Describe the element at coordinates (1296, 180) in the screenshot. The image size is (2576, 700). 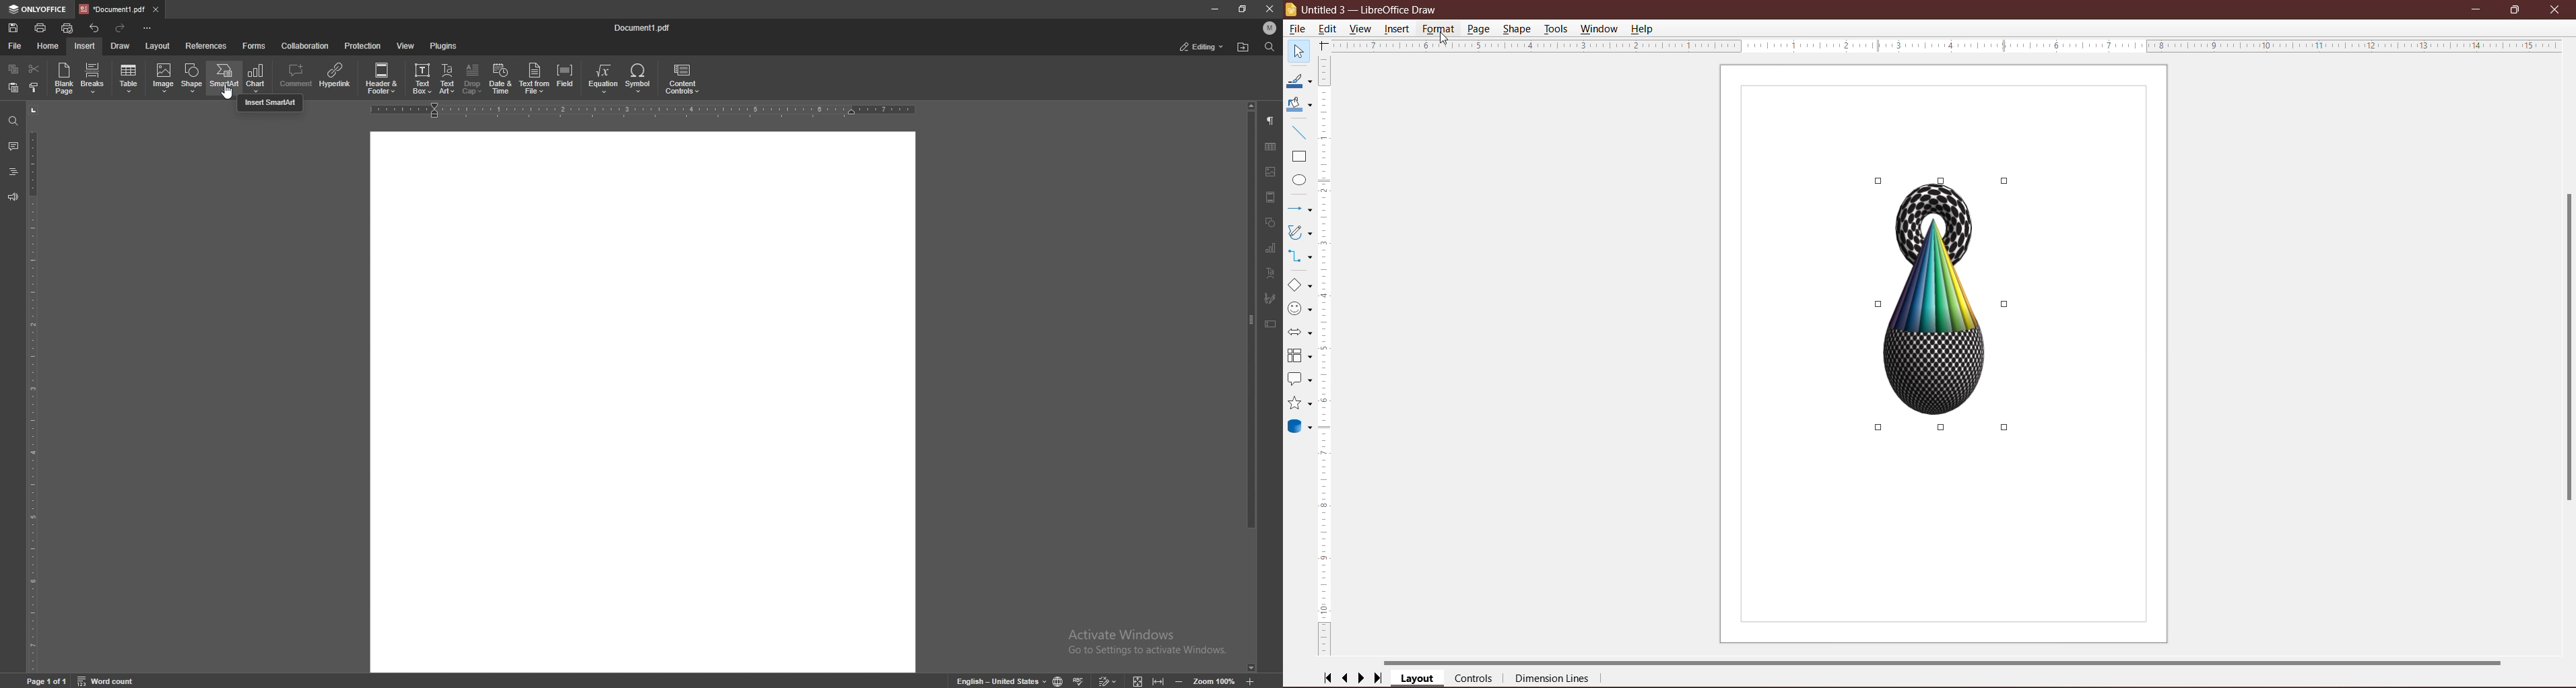
I see `Ellipse` at that location.